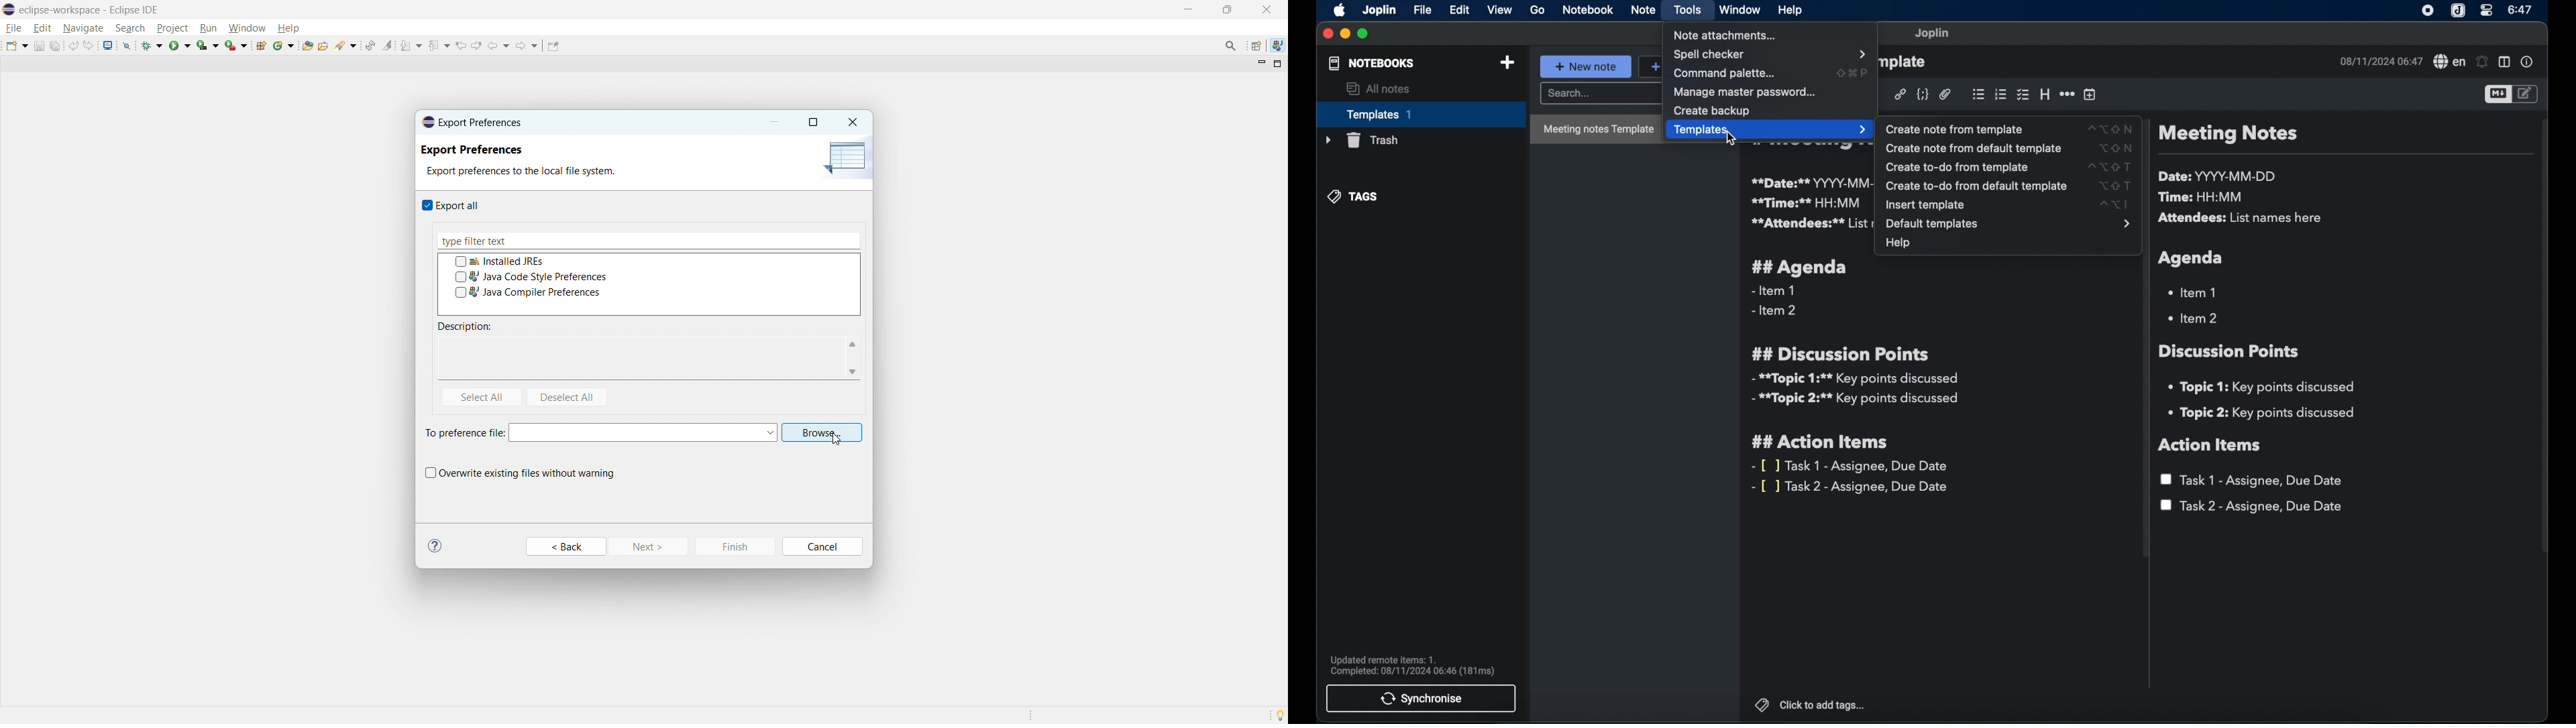 The height and width of the screenshot is (728, 2576). I want to click on synchronise, so click(1422, 699).